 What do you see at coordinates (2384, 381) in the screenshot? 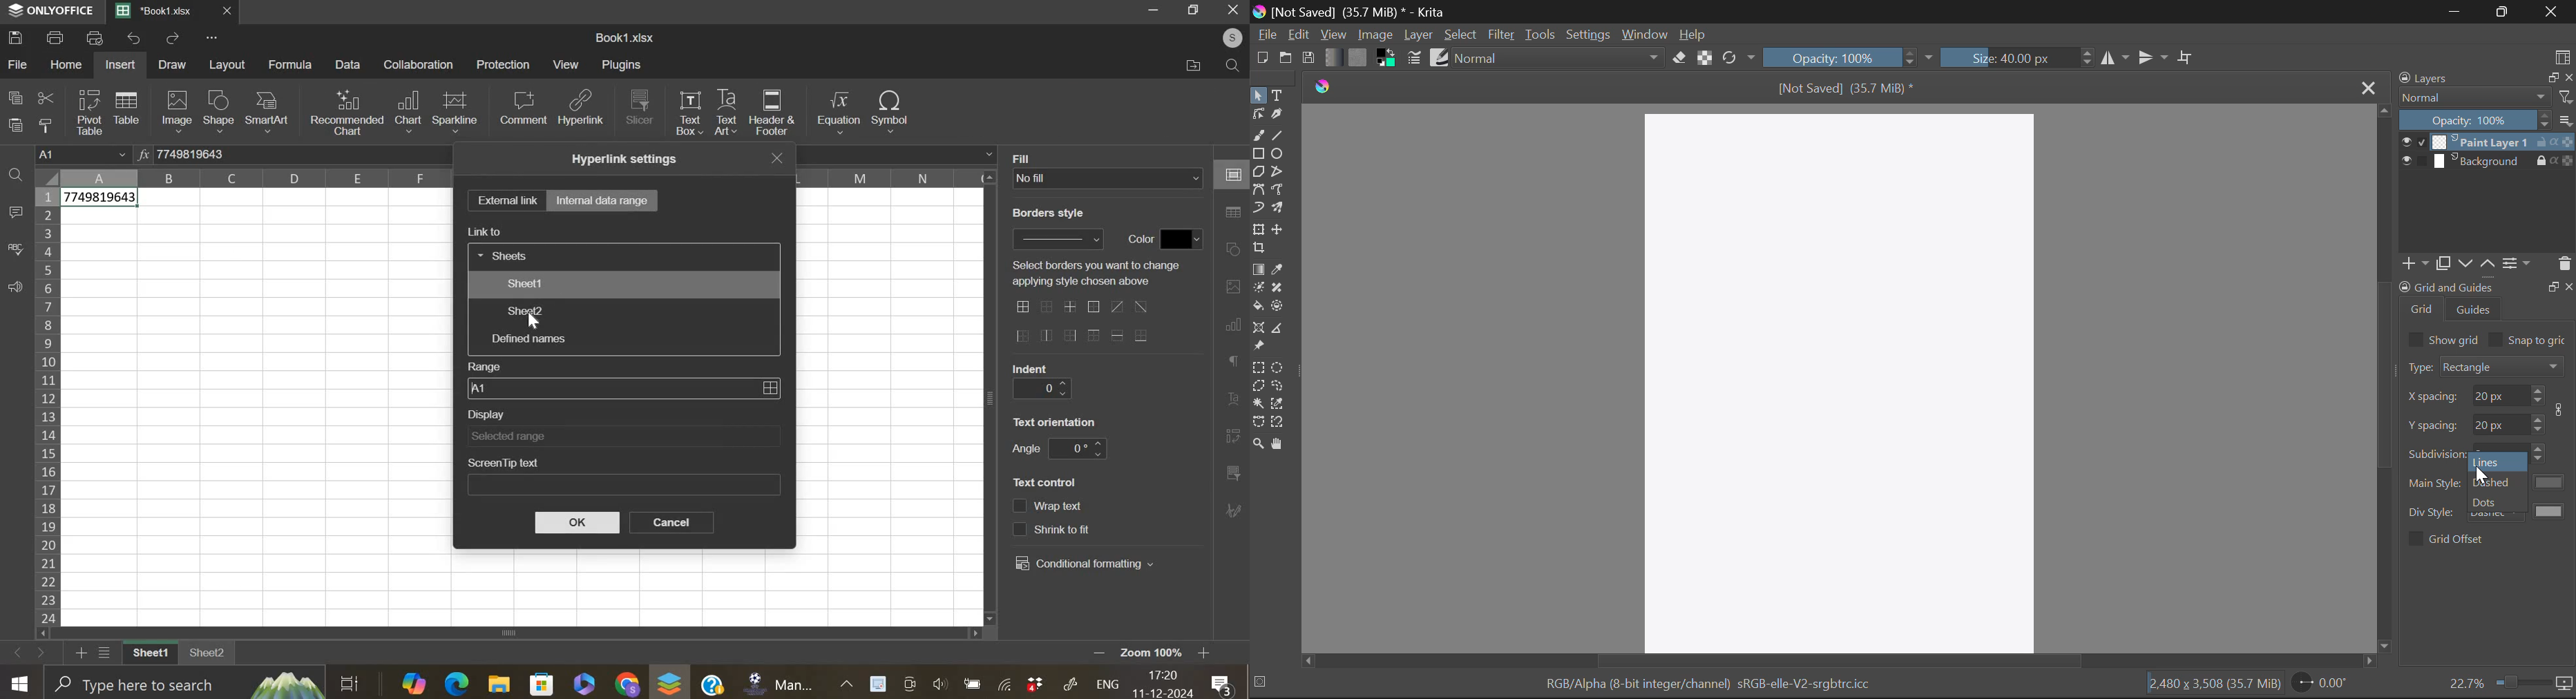
I see `Scroll Bar` at bounding box center [2384, 381].